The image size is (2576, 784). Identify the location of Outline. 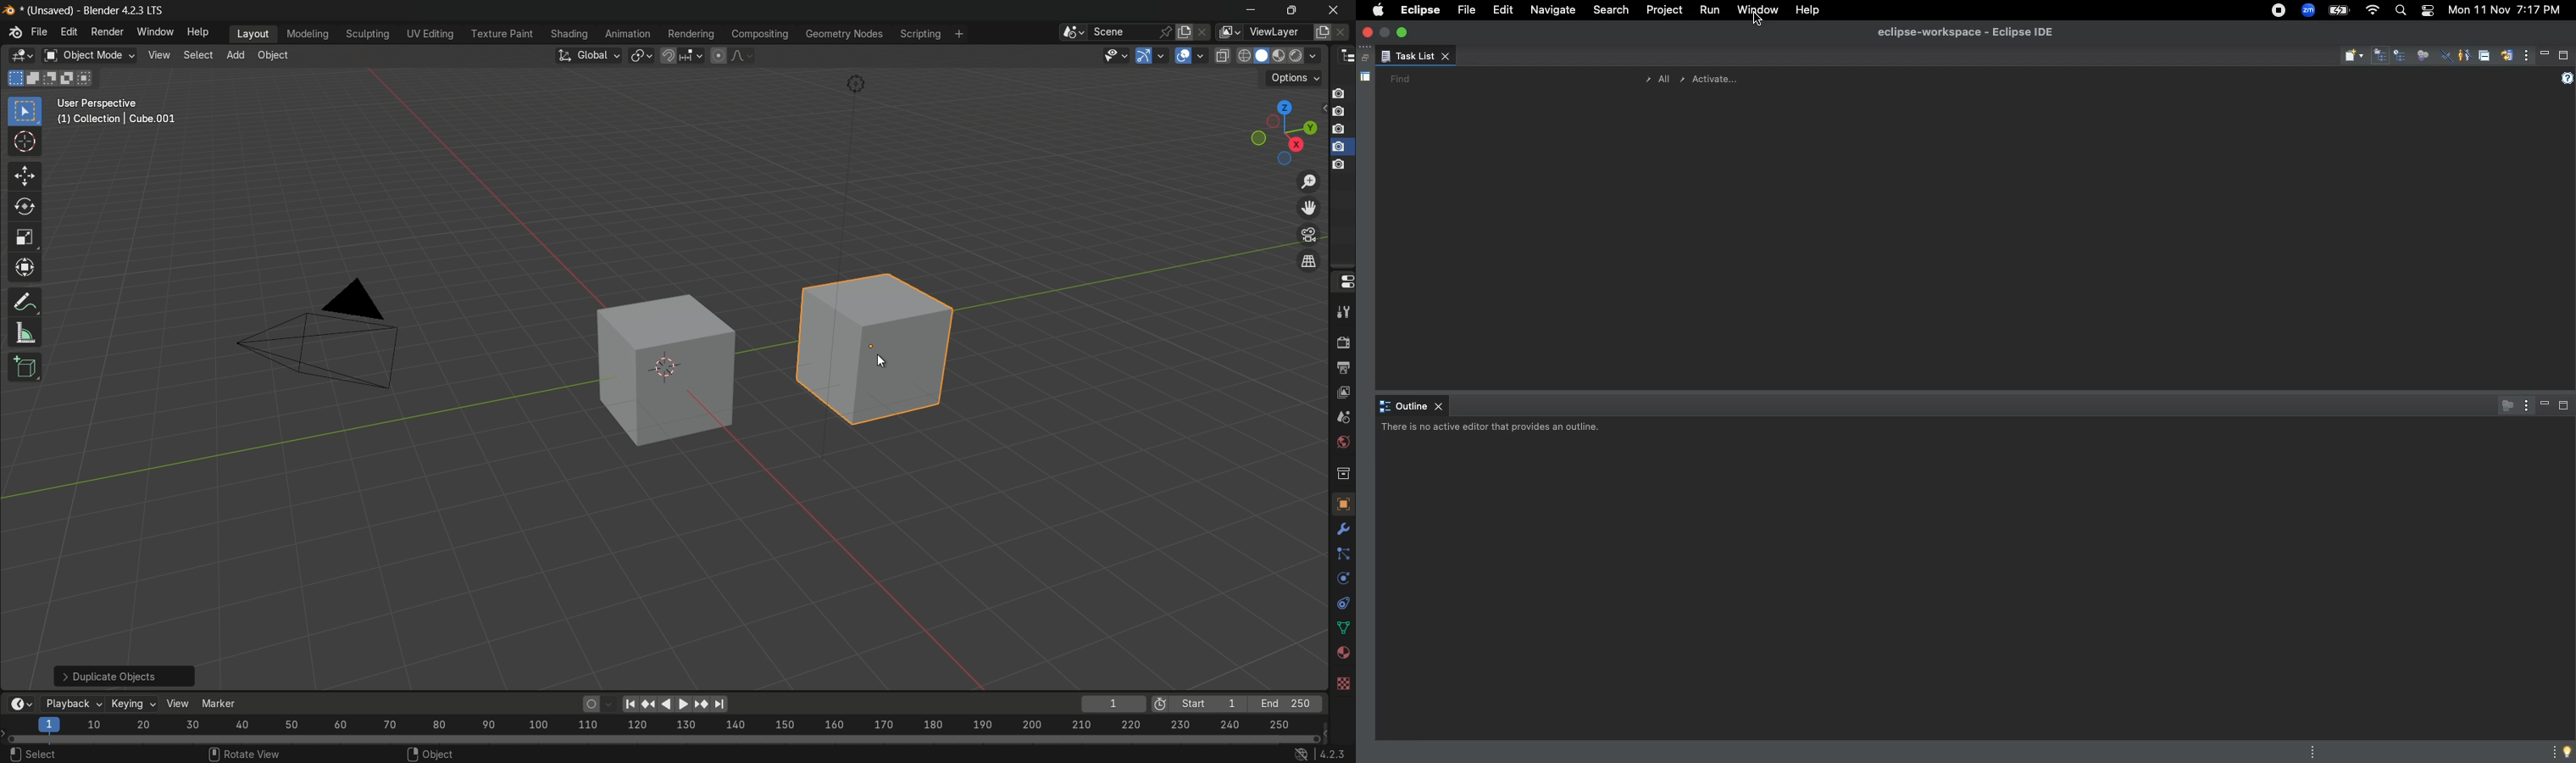
(1413, 407).